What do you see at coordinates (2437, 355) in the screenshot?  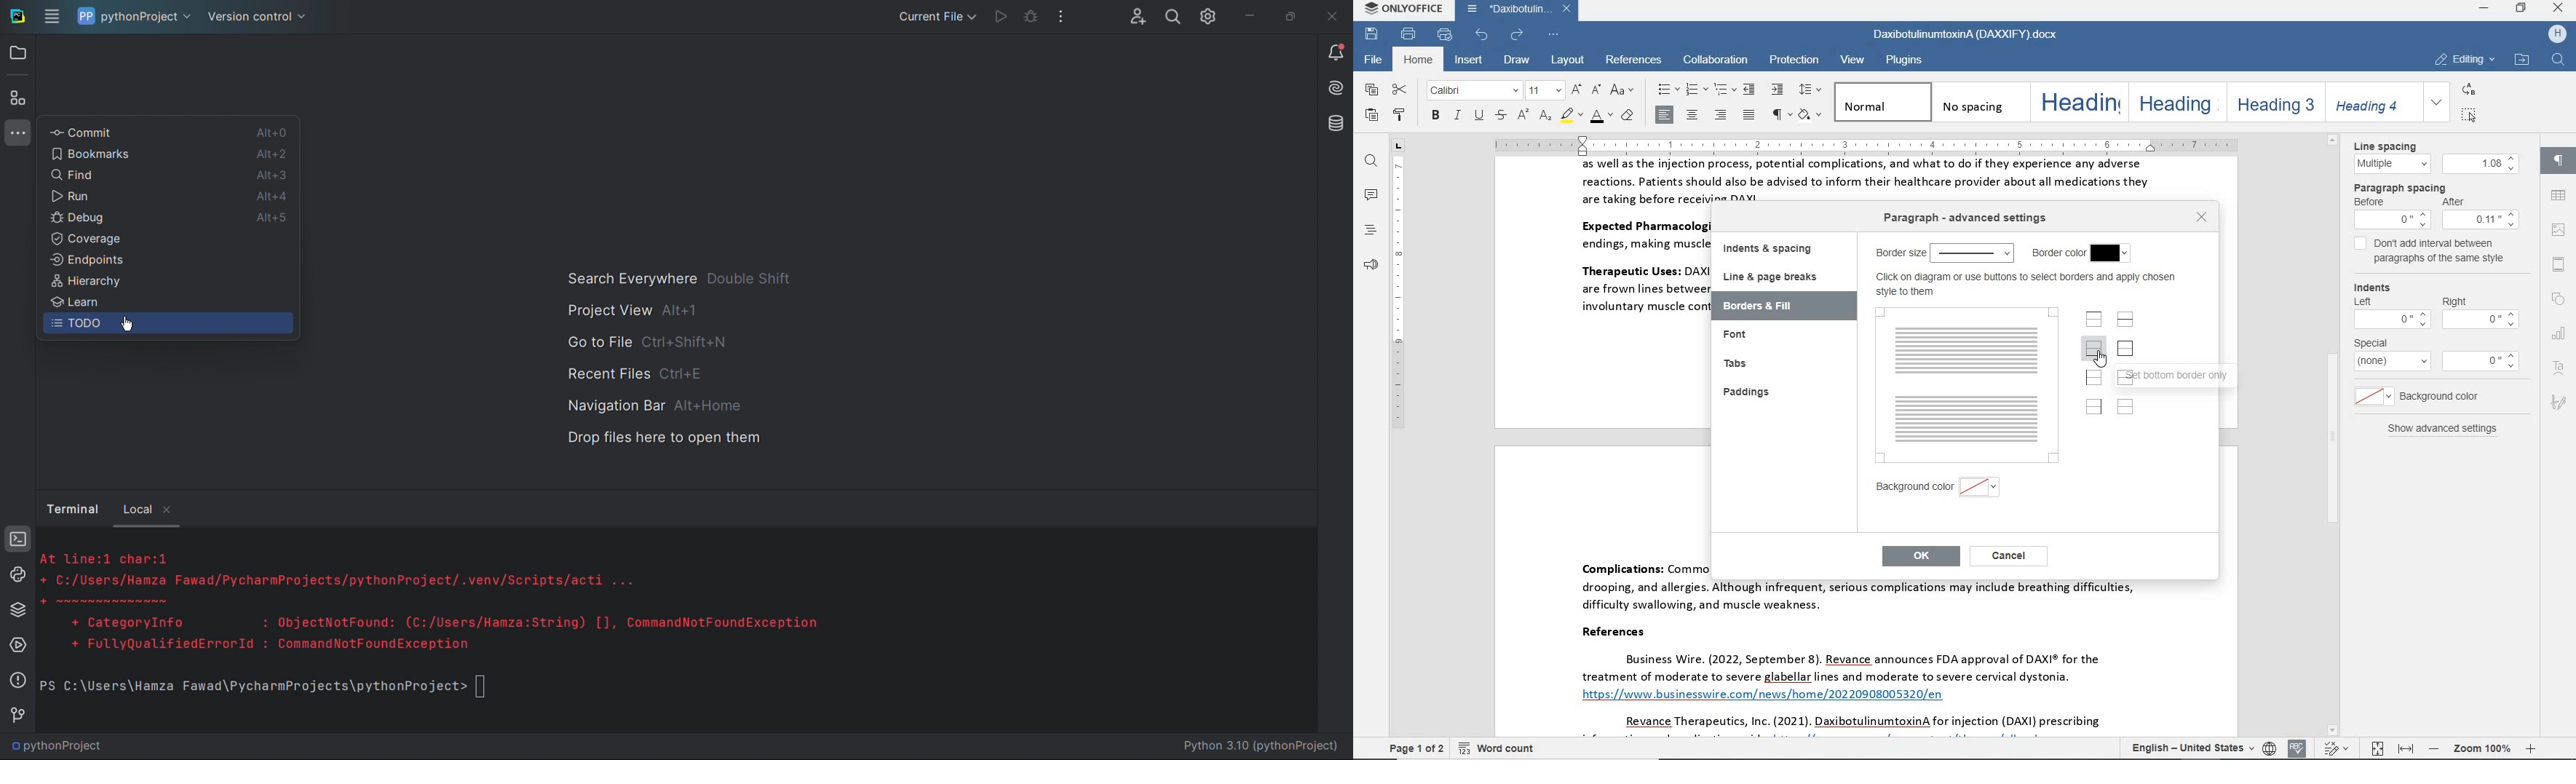 I see `special` at bounding box center [2437, 355].